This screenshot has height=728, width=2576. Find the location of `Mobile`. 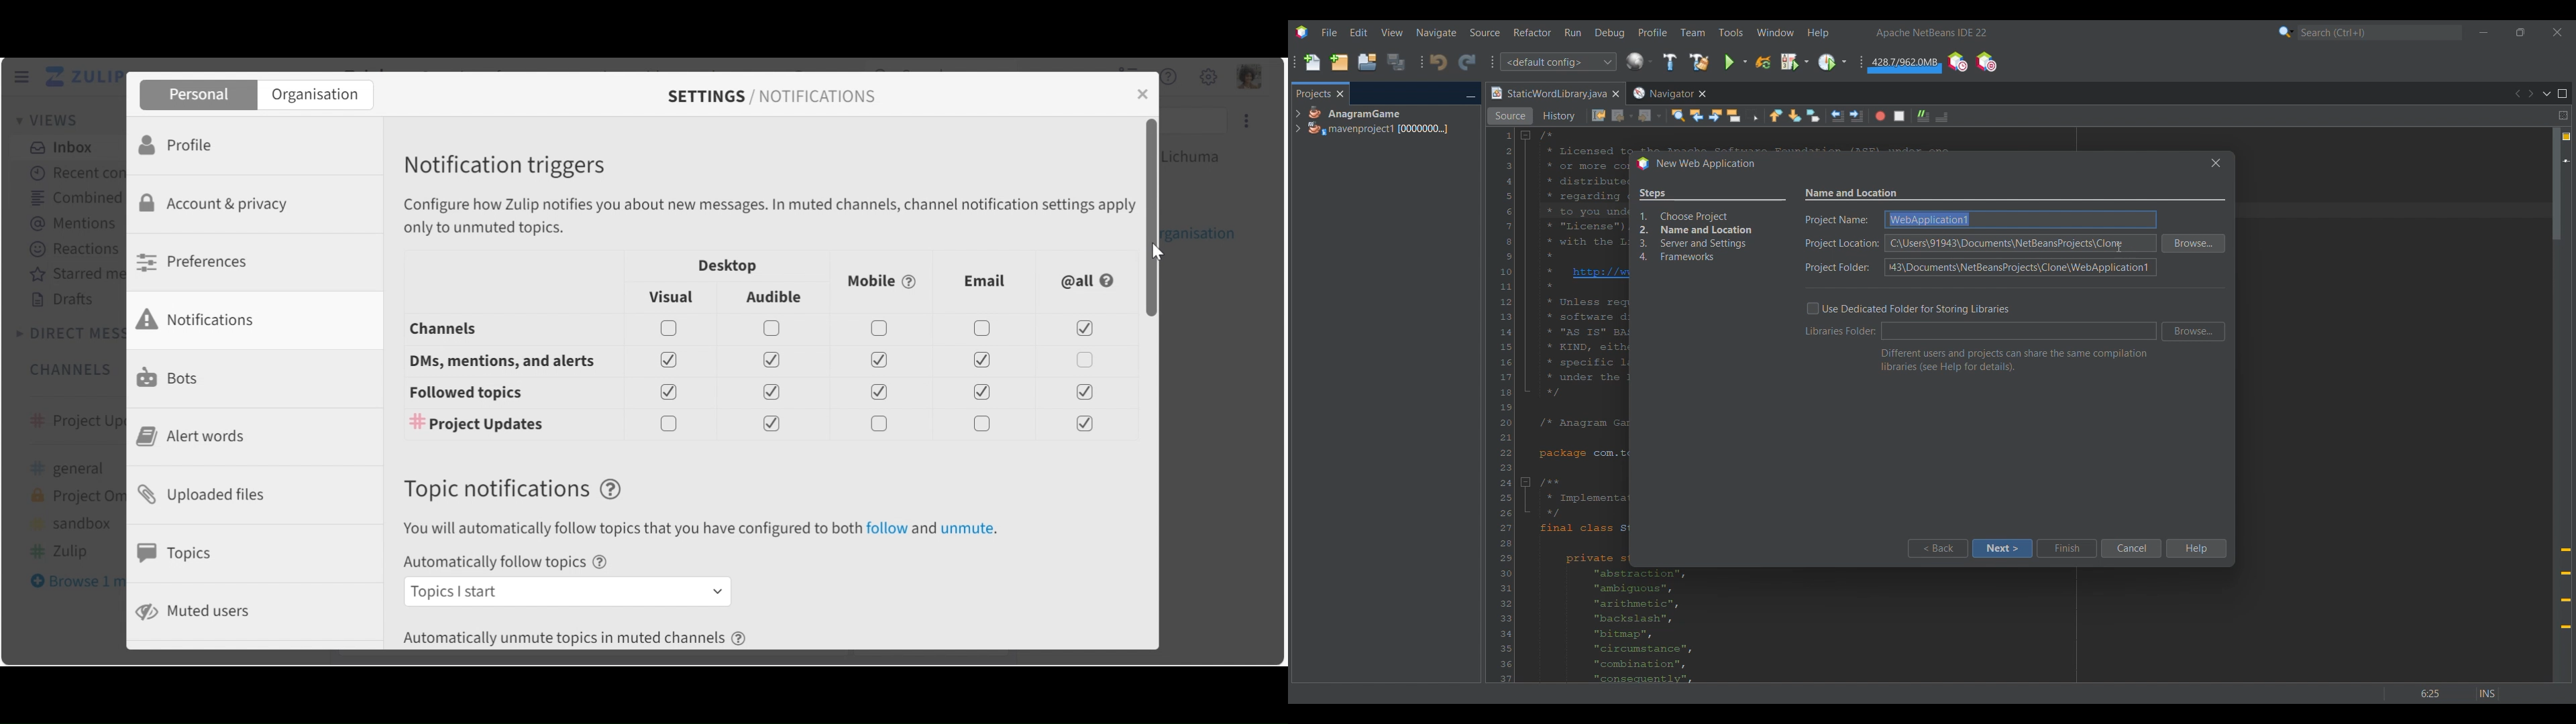

Mobile is located at coordinates (879, 281).